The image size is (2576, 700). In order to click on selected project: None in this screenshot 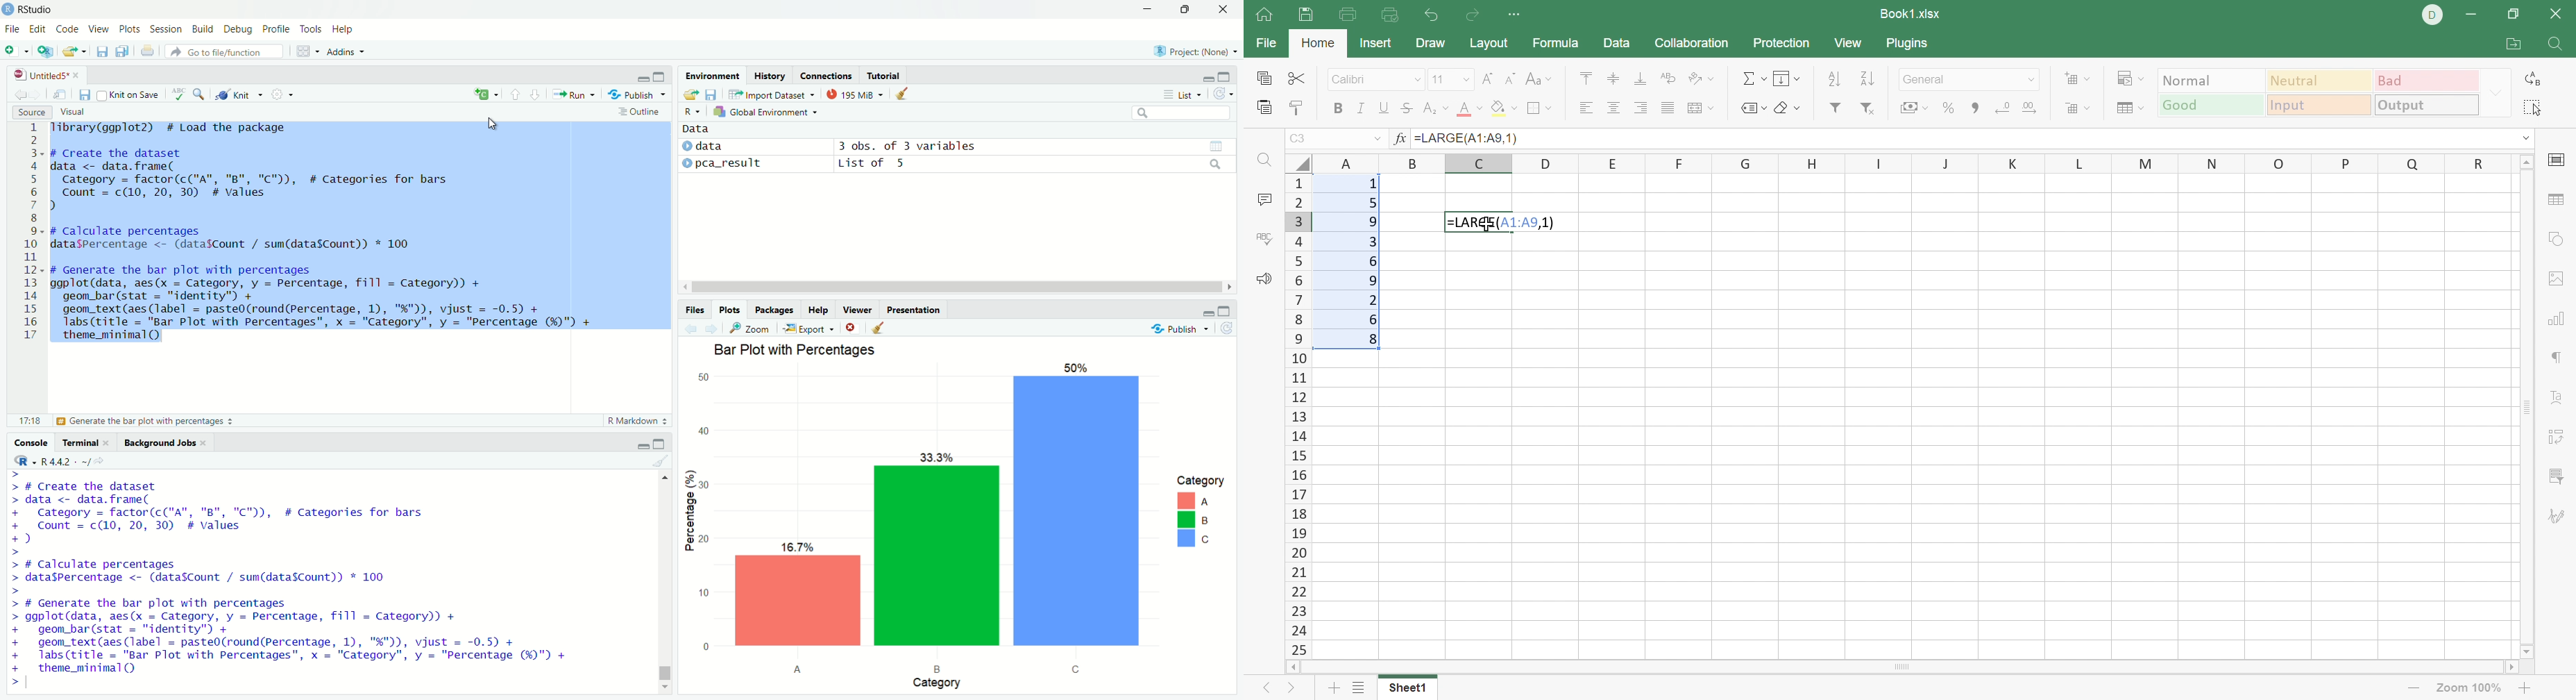, I will do `click(1197, 51)`.